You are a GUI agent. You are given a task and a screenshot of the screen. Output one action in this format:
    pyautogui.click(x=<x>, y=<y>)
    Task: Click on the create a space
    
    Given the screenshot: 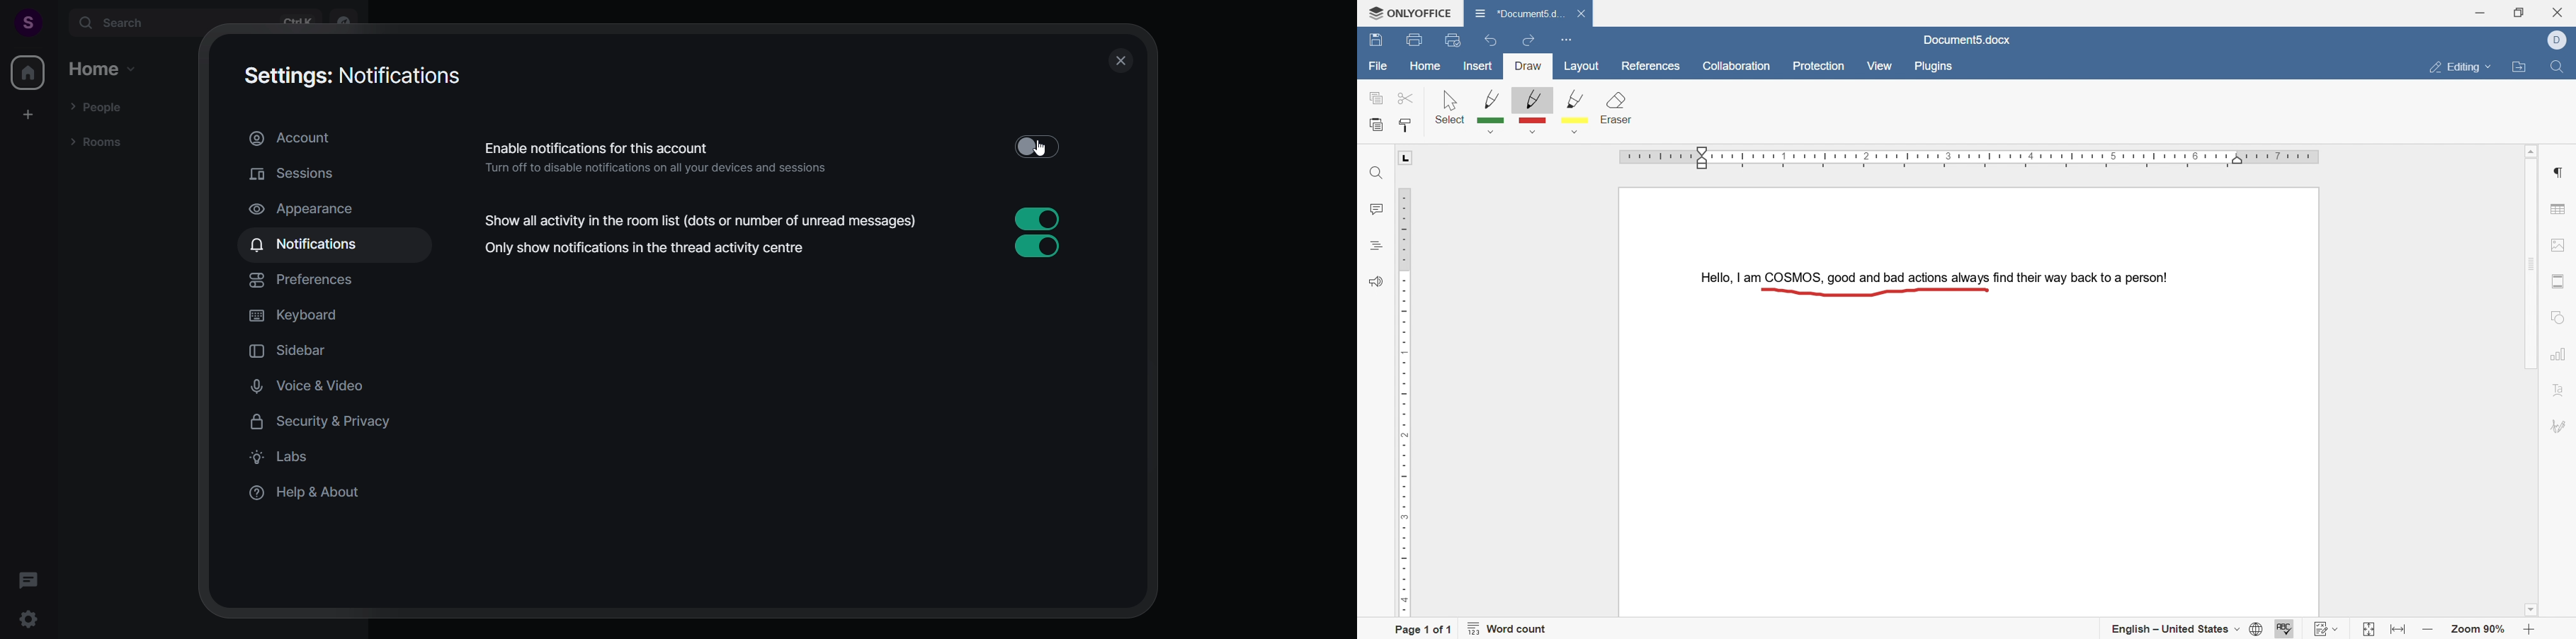 What is the action you would take?
    pyautogui.click(x=30, y=113)
    